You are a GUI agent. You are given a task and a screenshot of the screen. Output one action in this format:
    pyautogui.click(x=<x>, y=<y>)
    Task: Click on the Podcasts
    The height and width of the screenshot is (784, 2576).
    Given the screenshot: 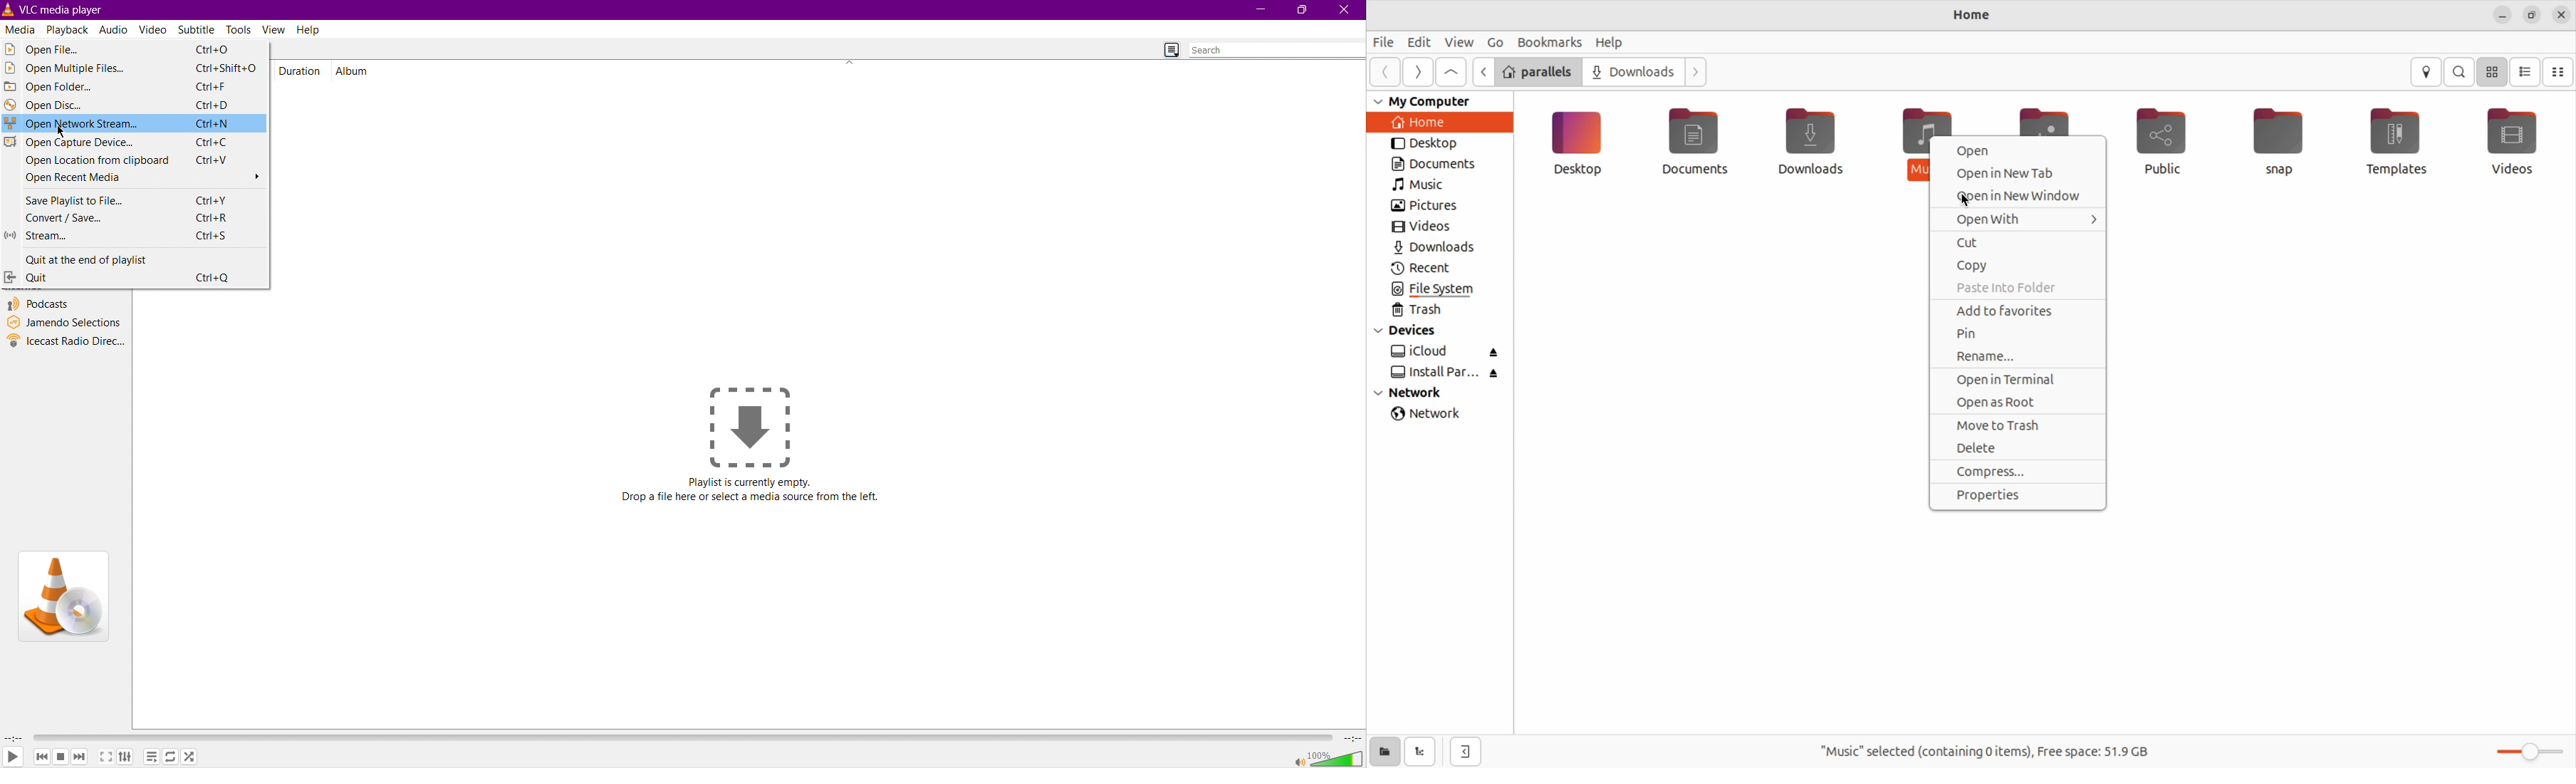 What is the action you would take?
    pyautogui.click(x=39, y=304)
    